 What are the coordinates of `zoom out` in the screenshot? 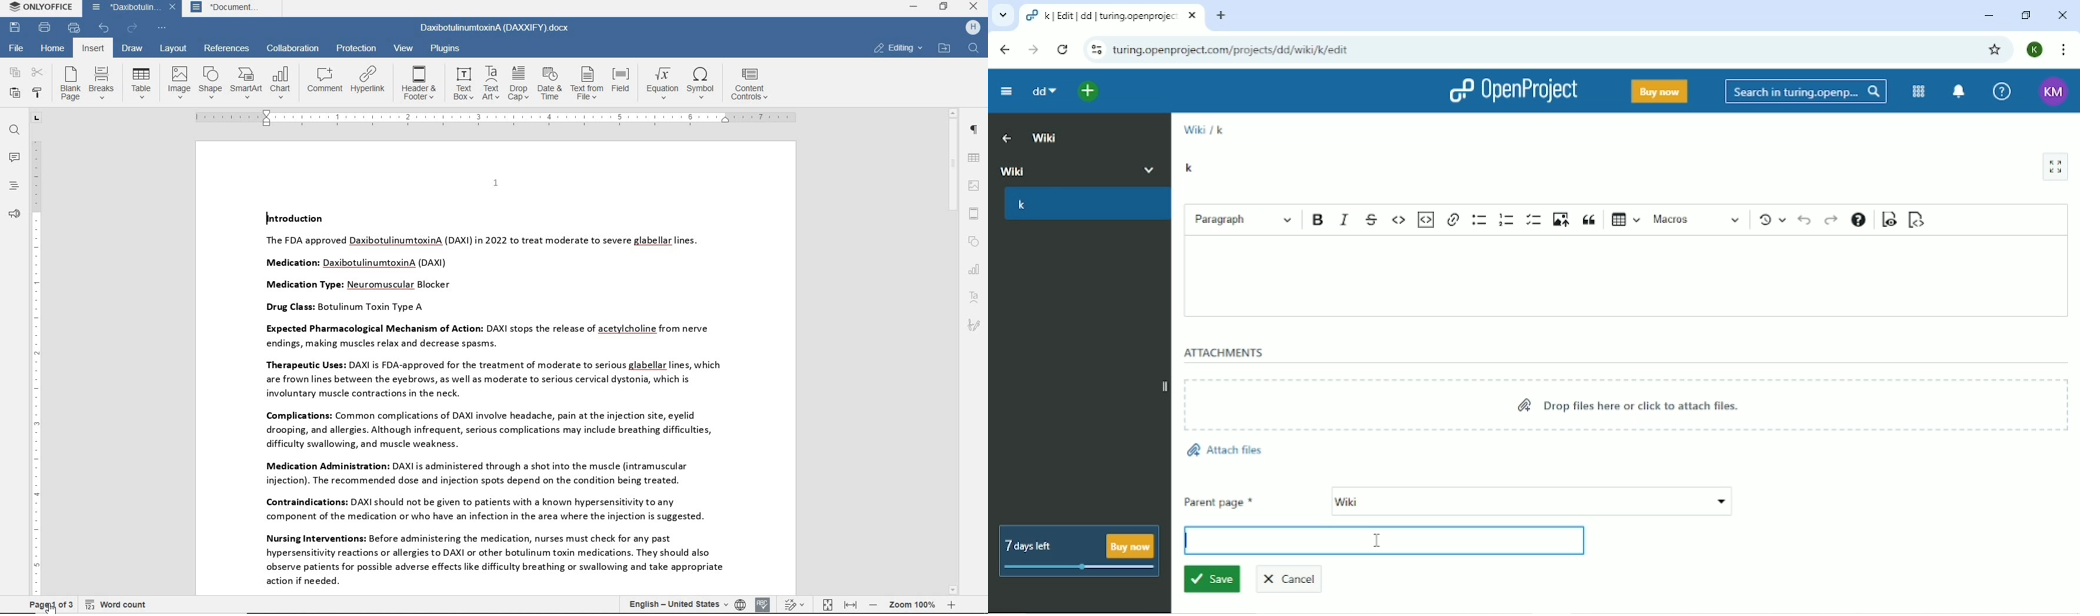 It's located at (873, 605).